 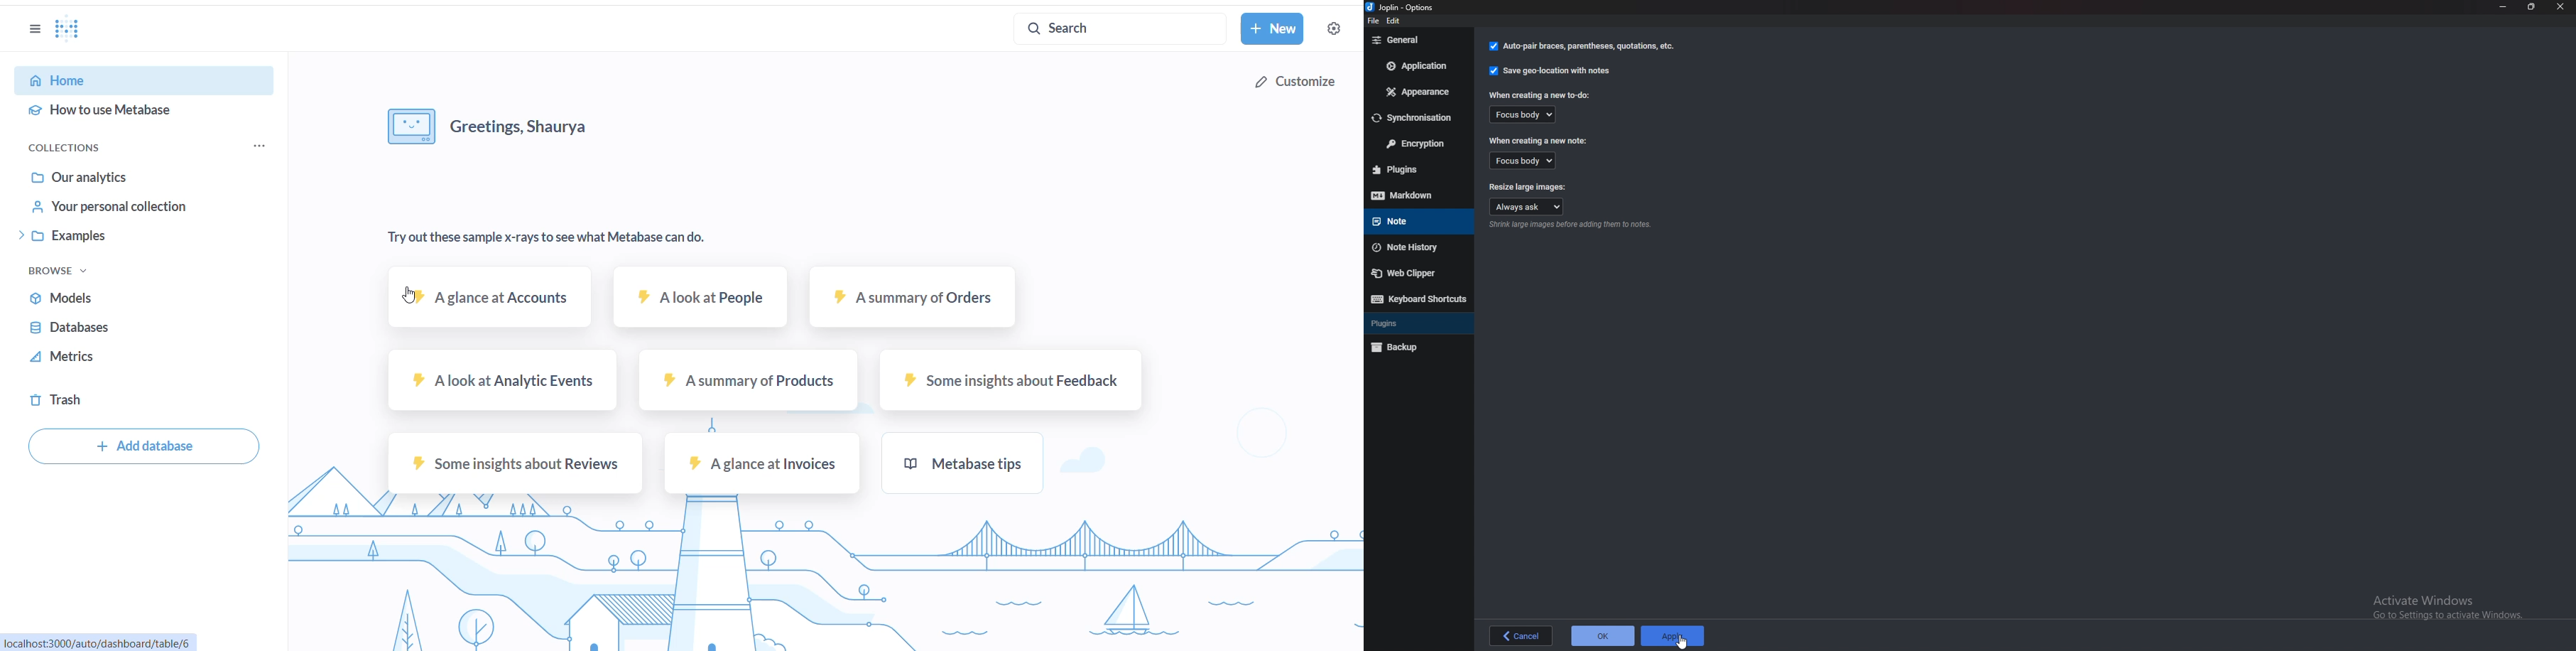 What do you see at coordinates (102, 642) in the screenshot?
I see `URL` at bounding box center [102, 642].